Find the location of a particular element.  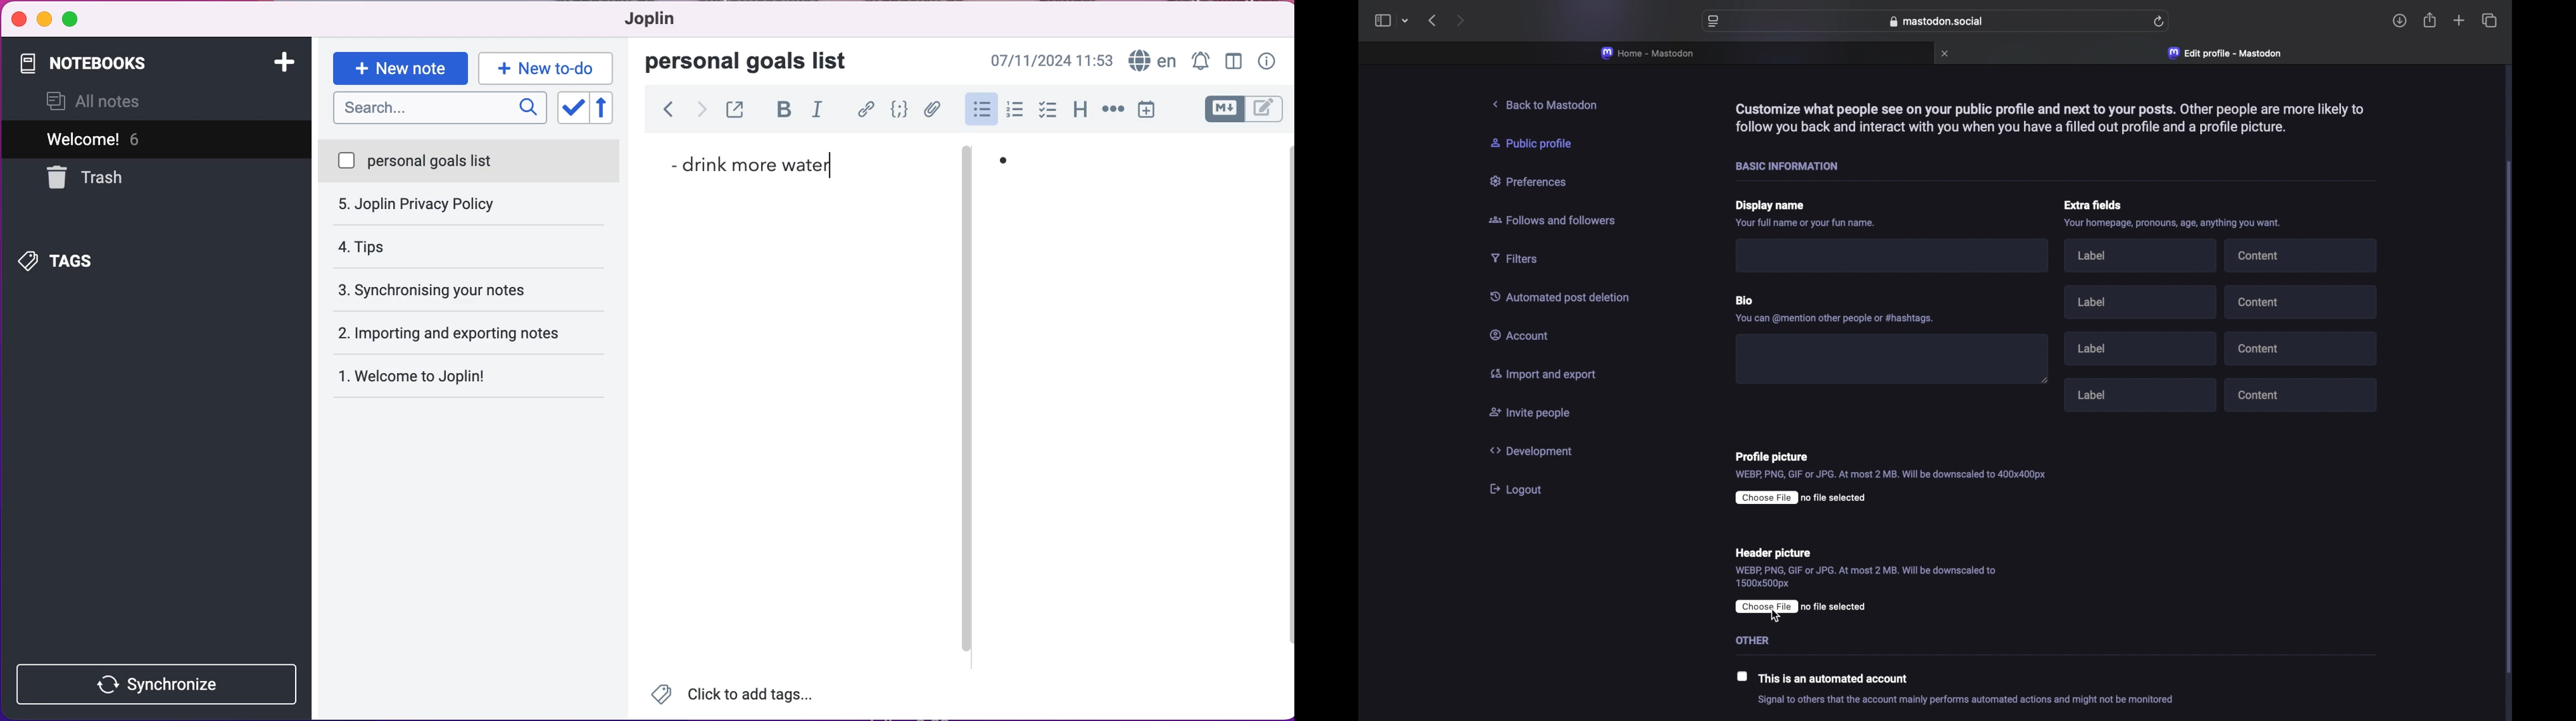

add notebook is located at coordinates (286, 65).